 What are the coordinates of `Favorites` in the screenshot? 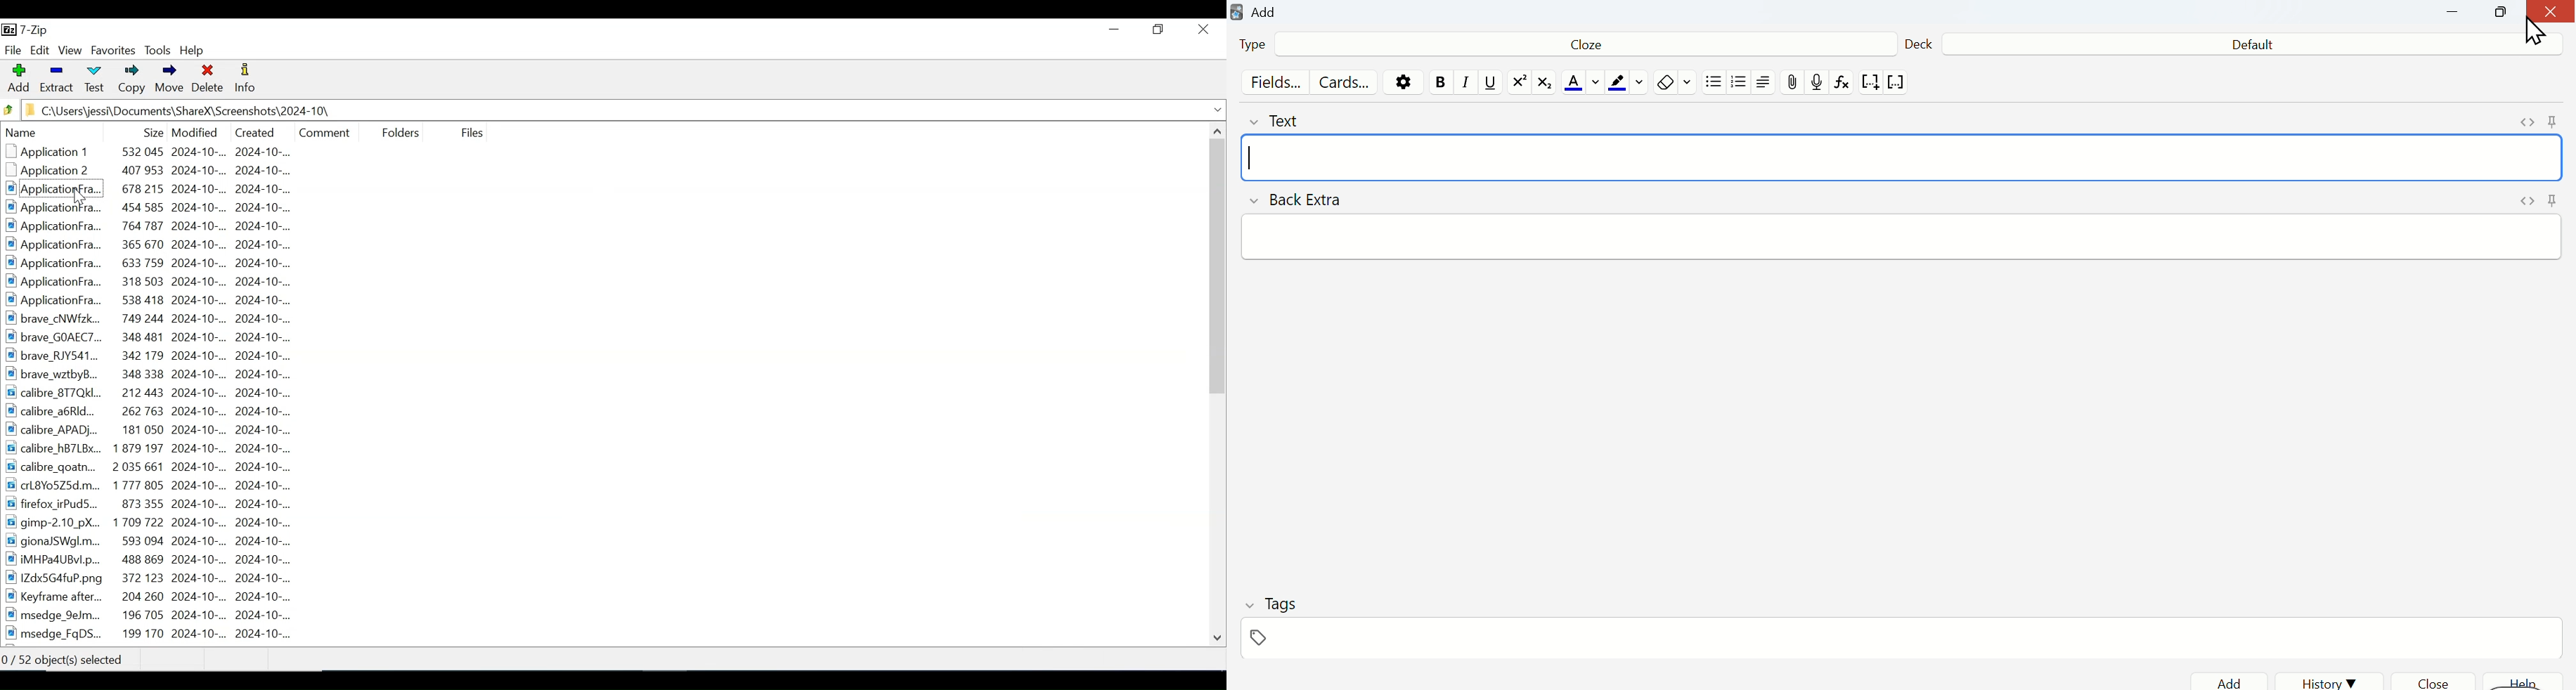 It's located at (112, 50).